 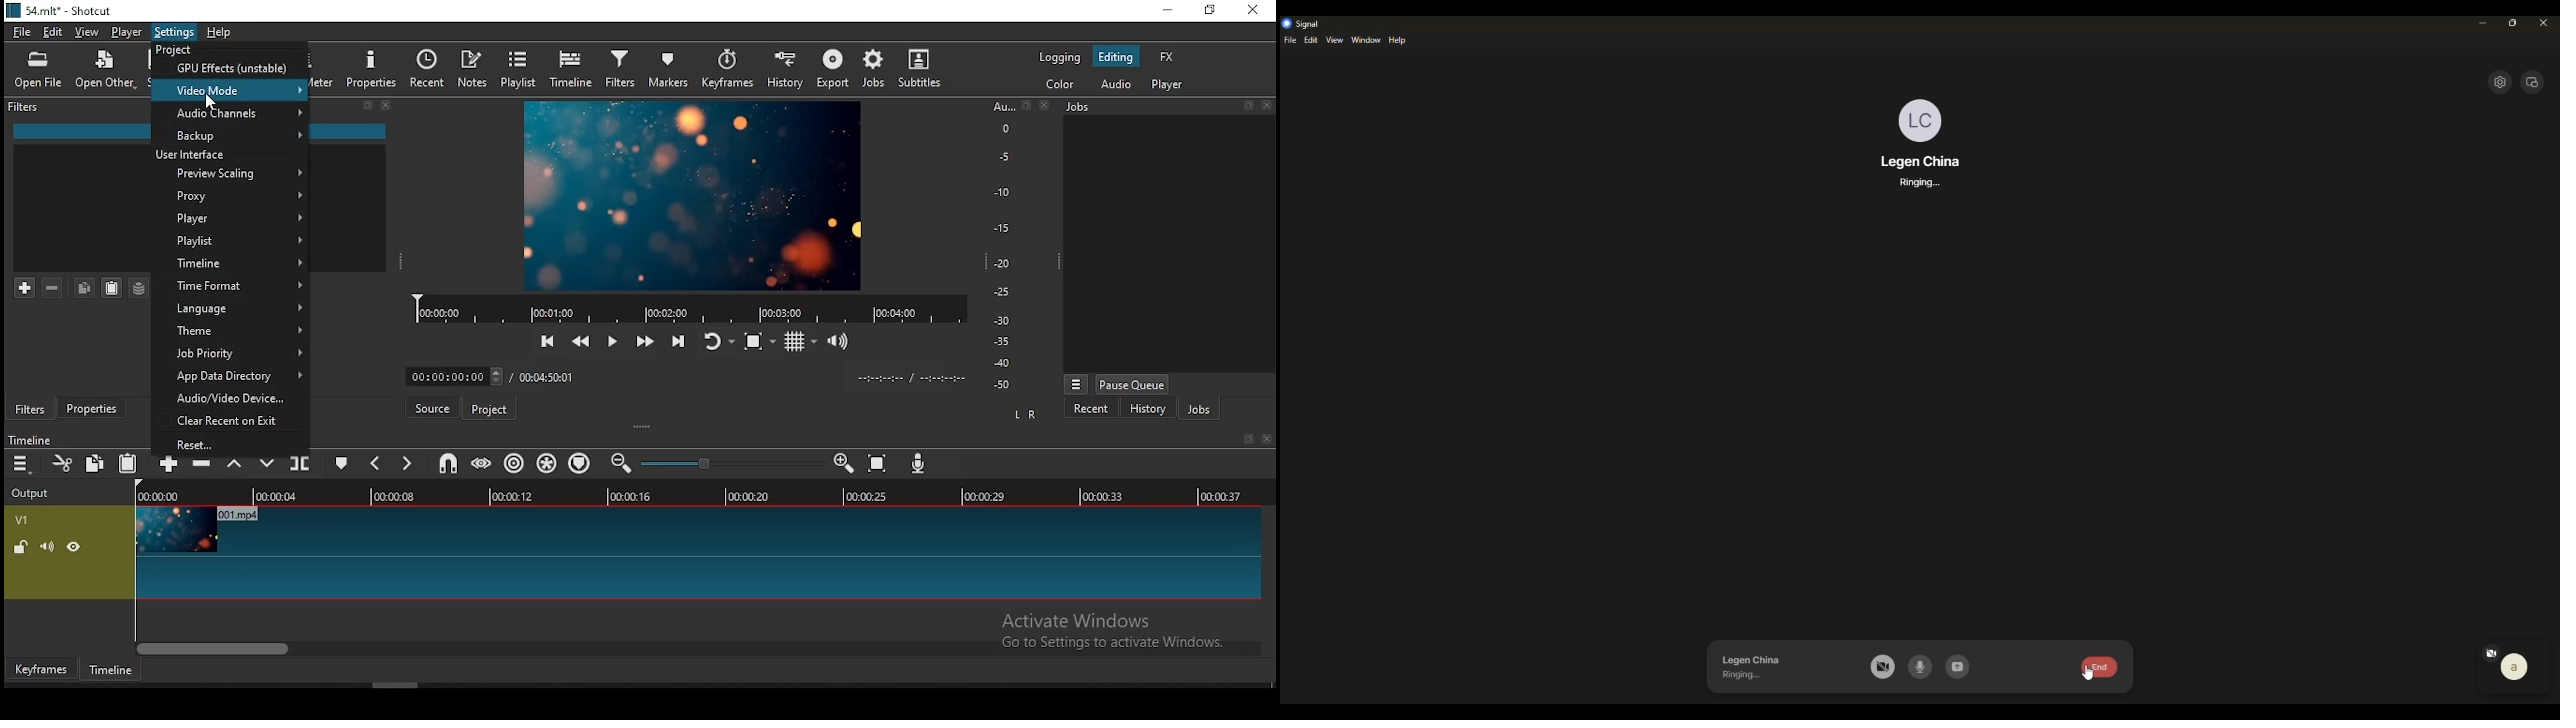 What do you see at coordinates (450, 377) in the screenshot?
I see `drop list` at bounding box center [450, 377].